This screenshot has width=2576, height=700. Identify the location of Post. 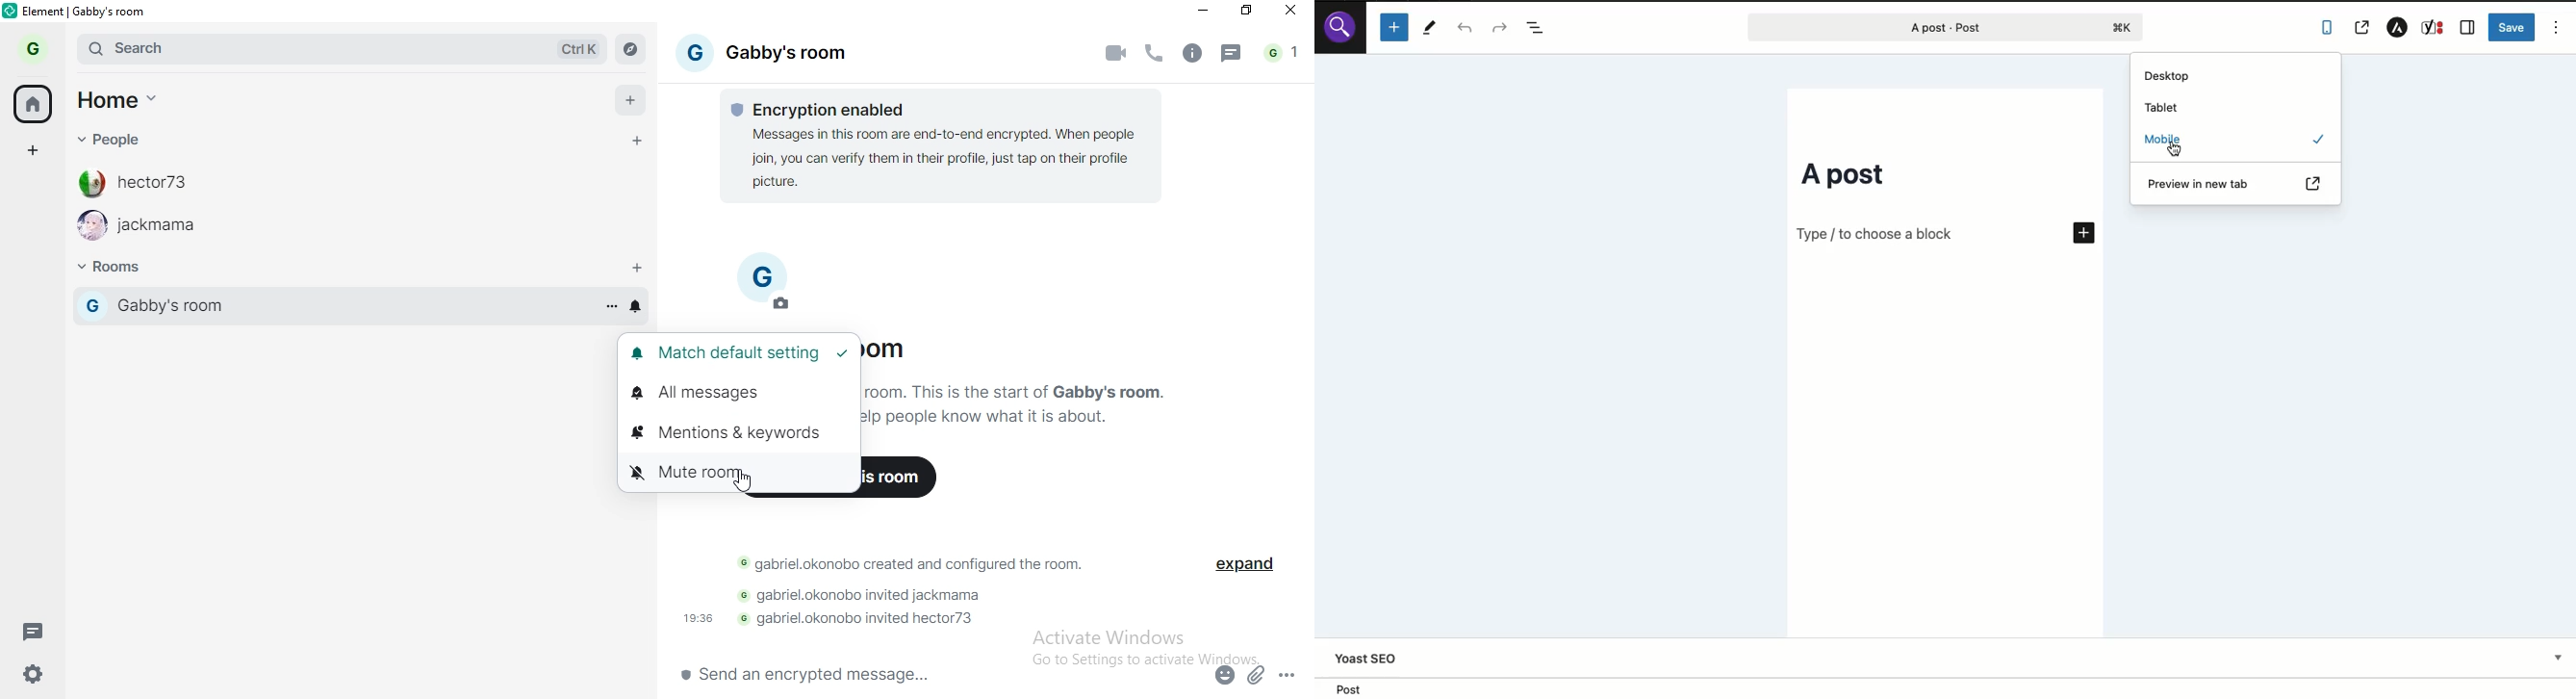
(1936, 27).